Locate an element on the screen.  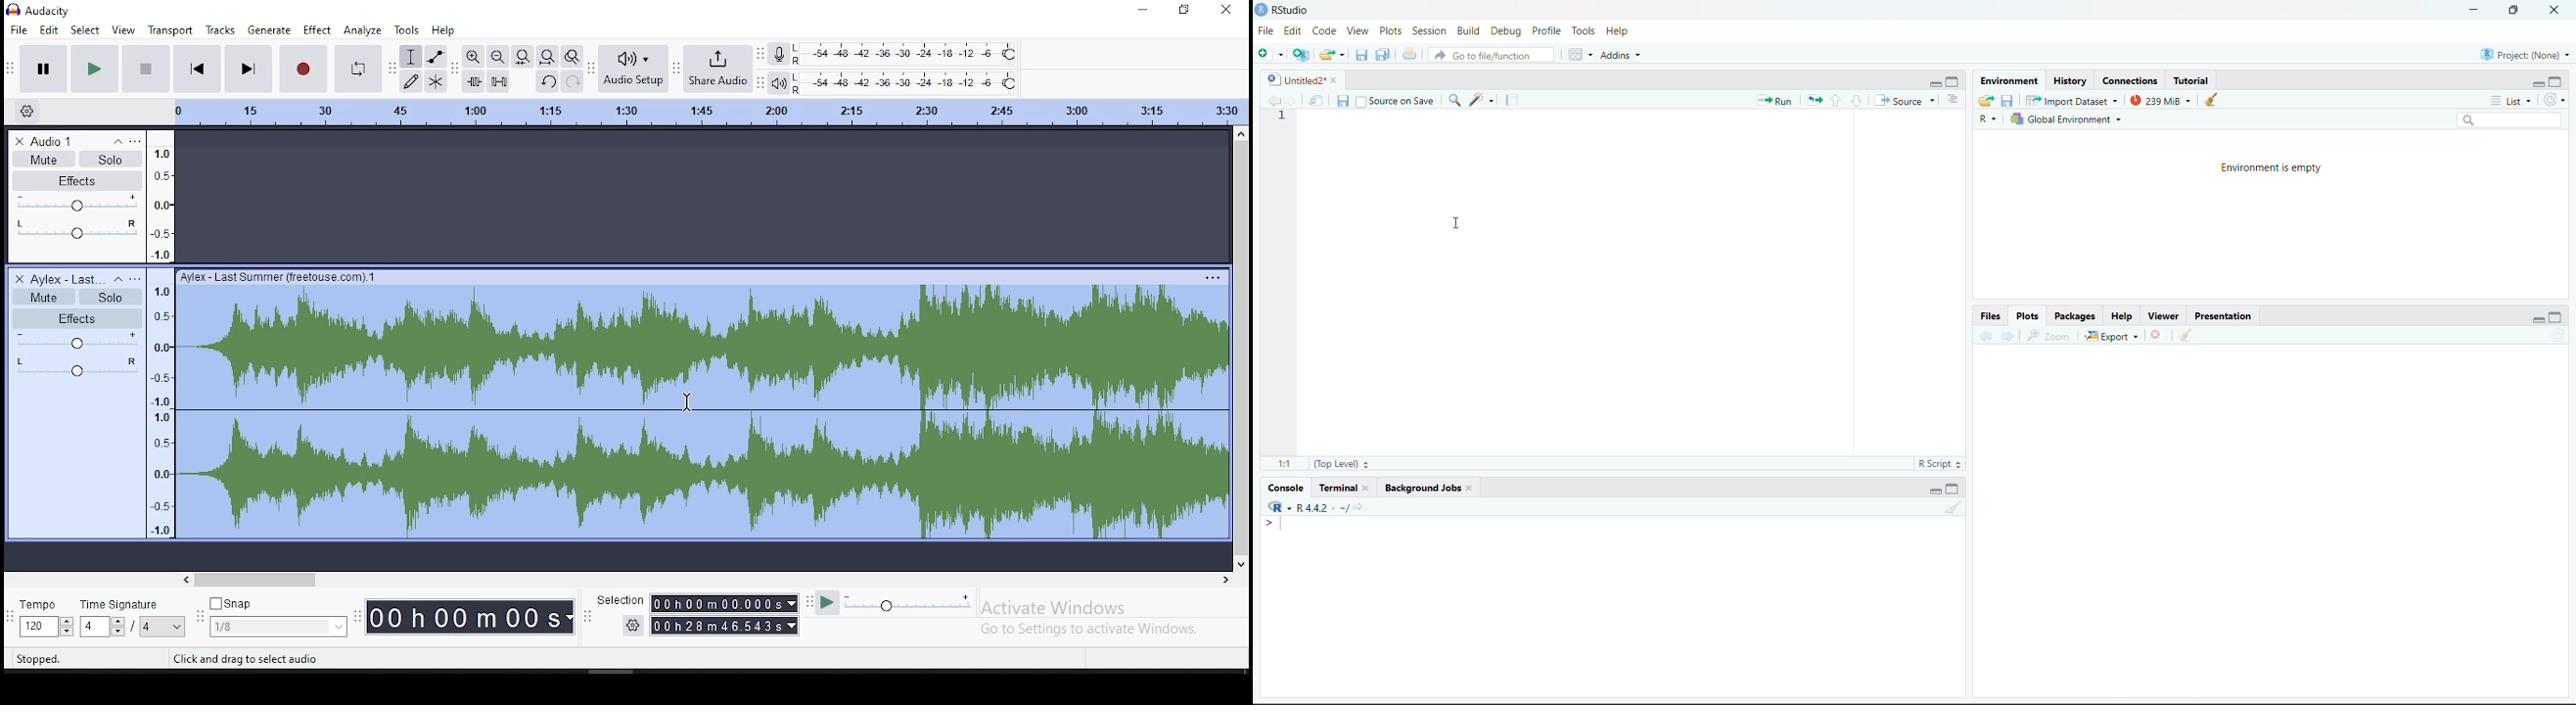
Compile Report (Ctrl + Shift + K) is located at coordinates (1512, 98).